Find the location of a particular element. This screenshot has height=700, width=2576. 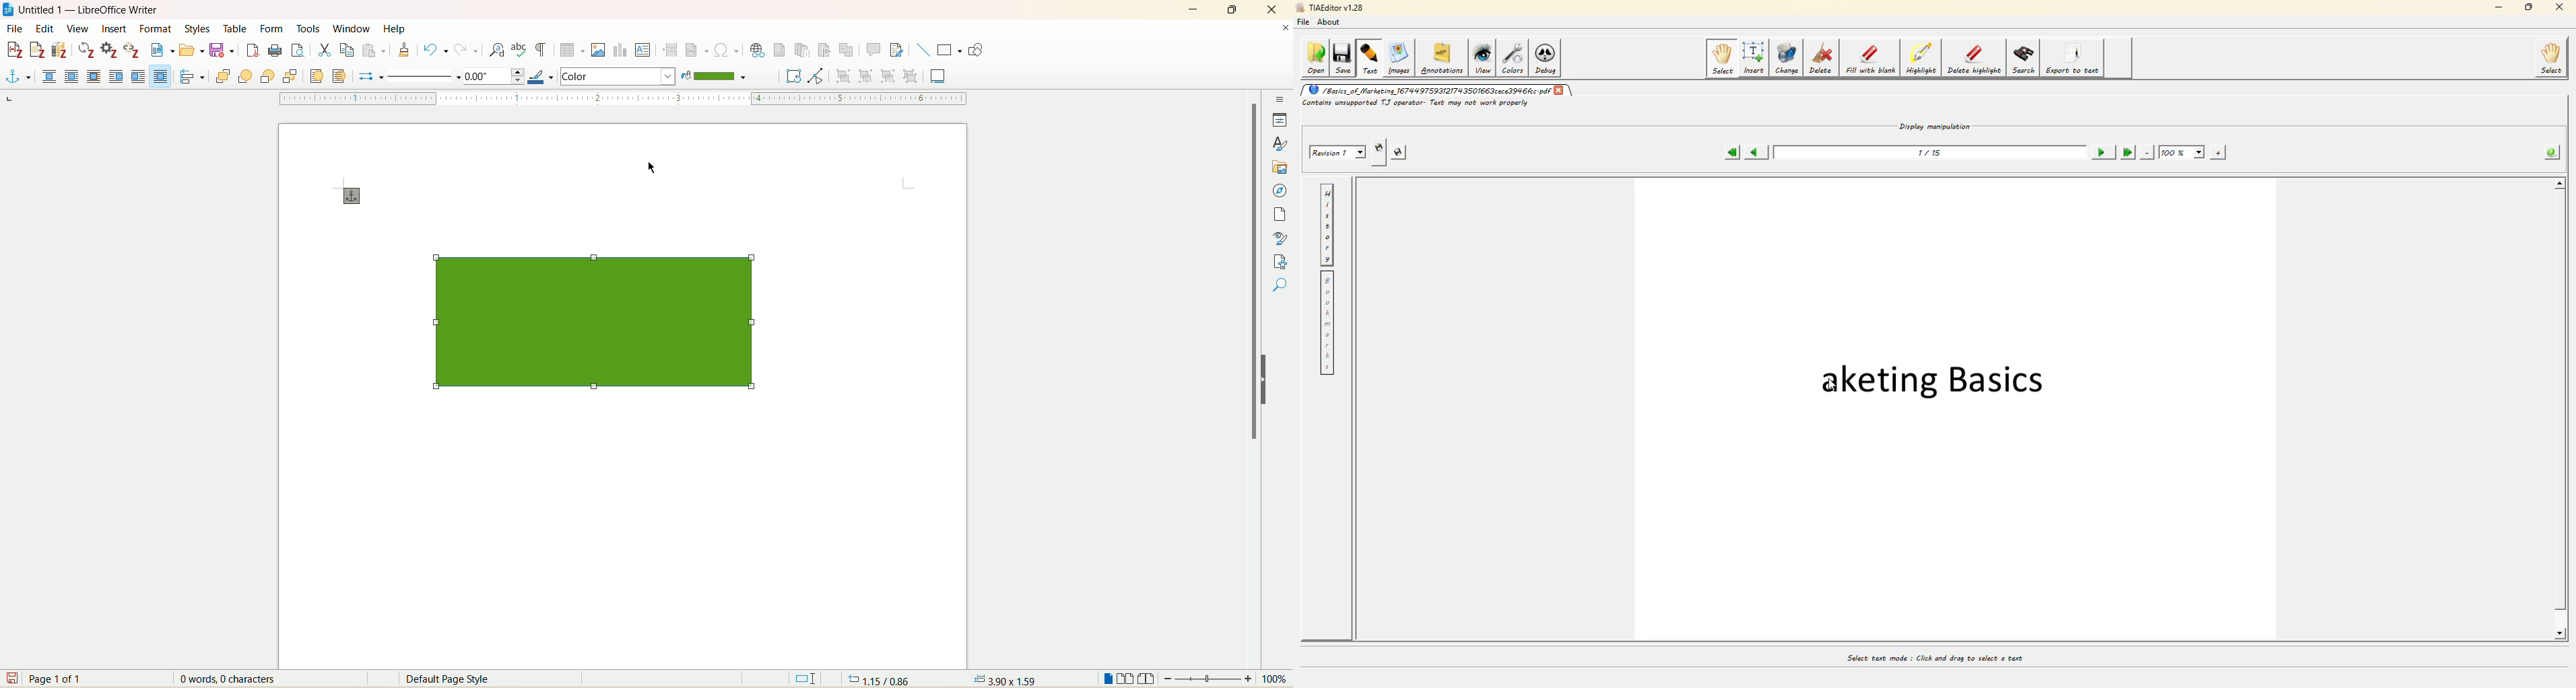

styles is located at coordinates (196, 28).